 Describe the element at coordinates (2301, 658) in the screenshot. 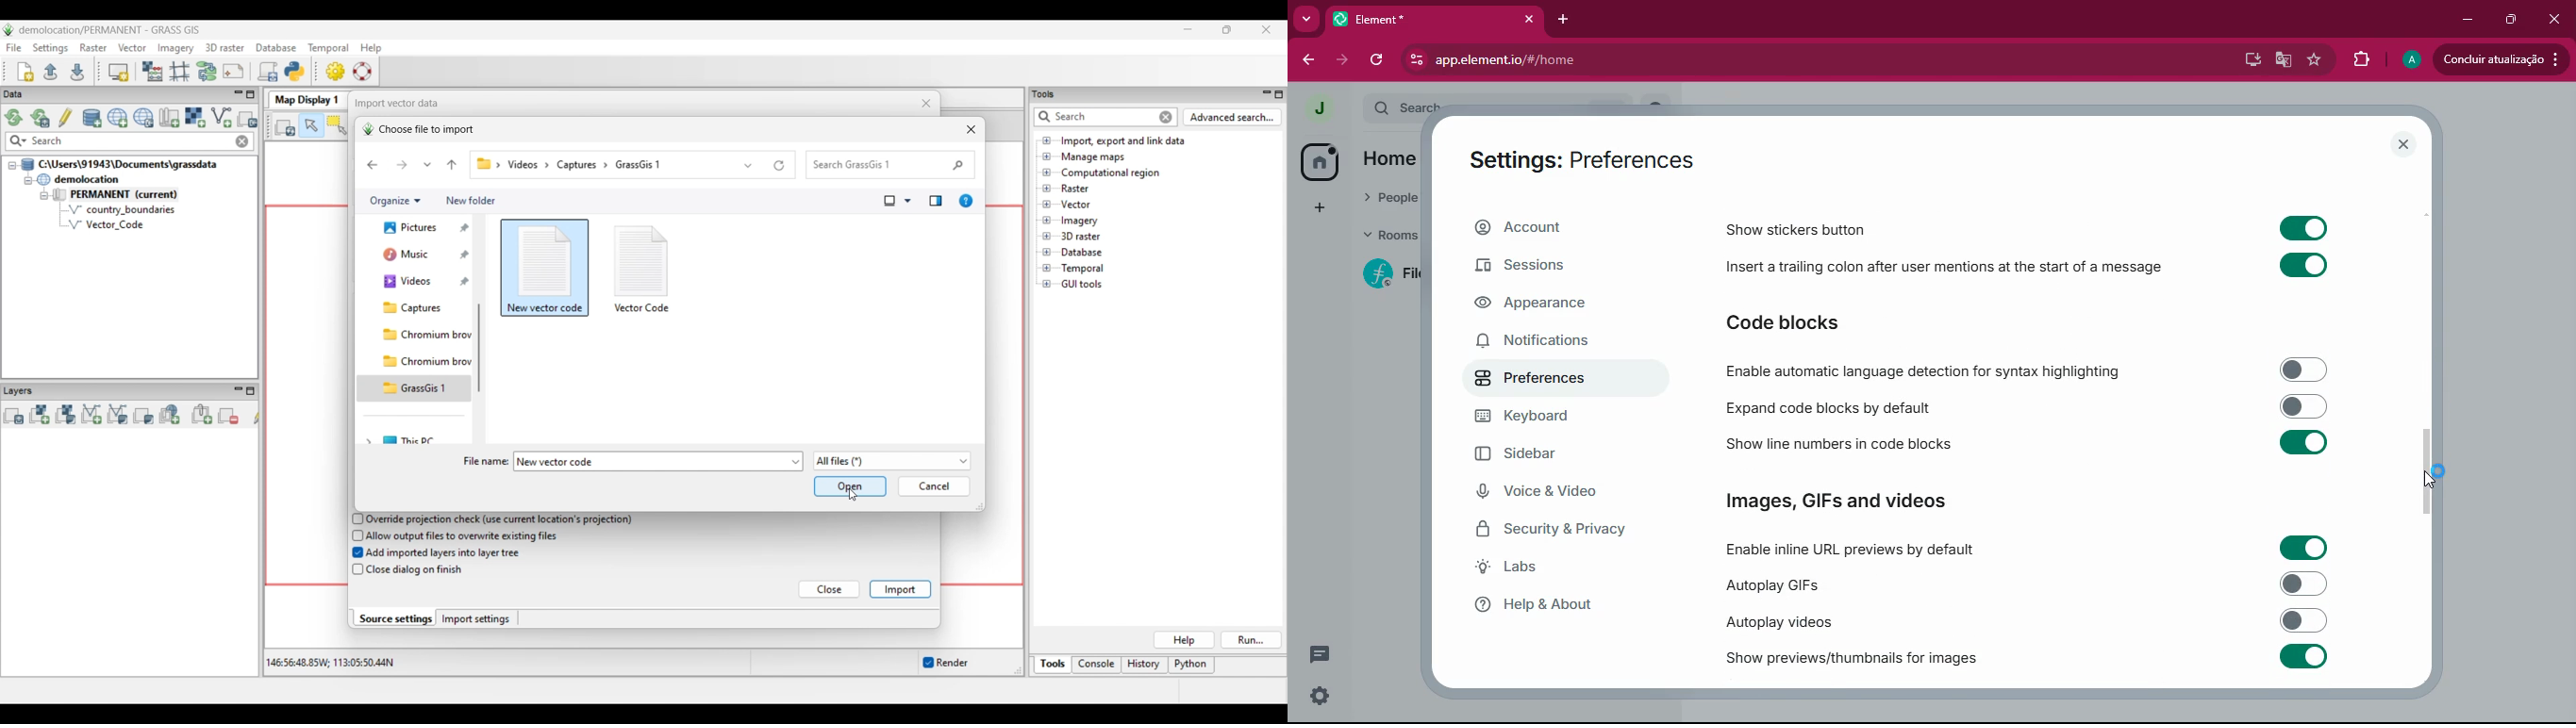

I see `Toggle on` at that location.